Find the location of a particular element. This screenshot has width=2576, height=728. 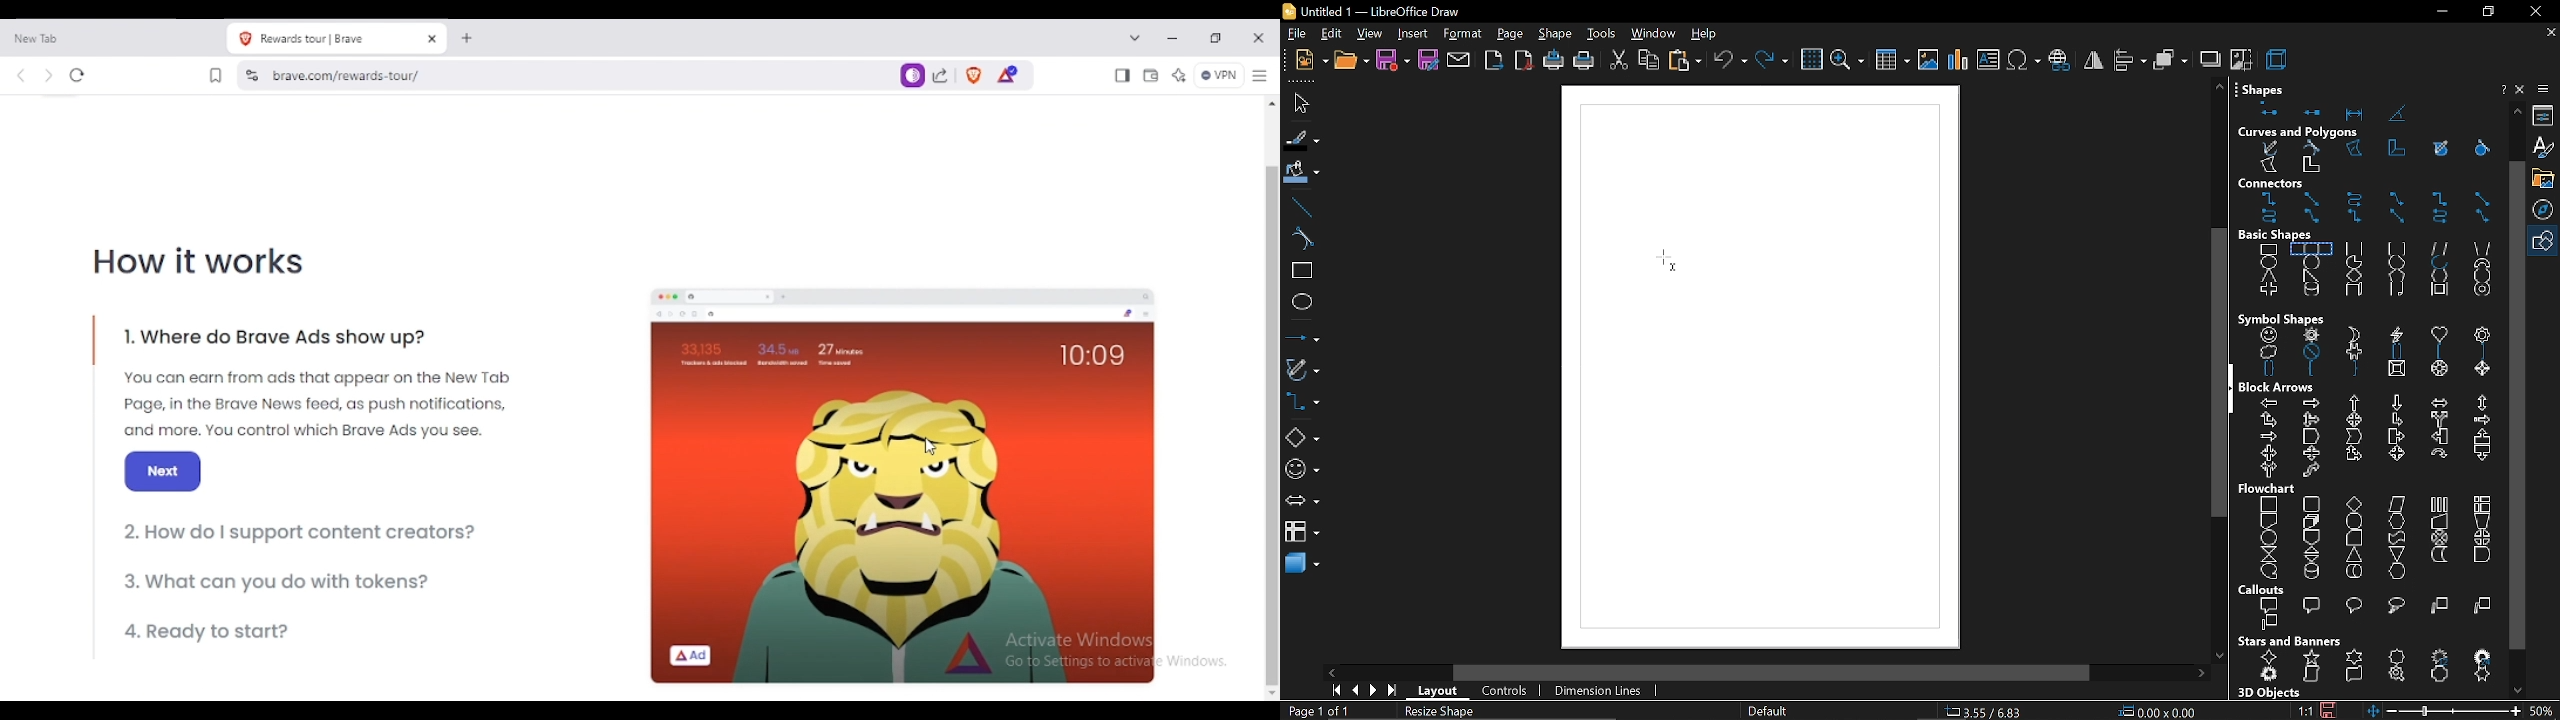

4. ready to start? is located at coordinates (212, 631).